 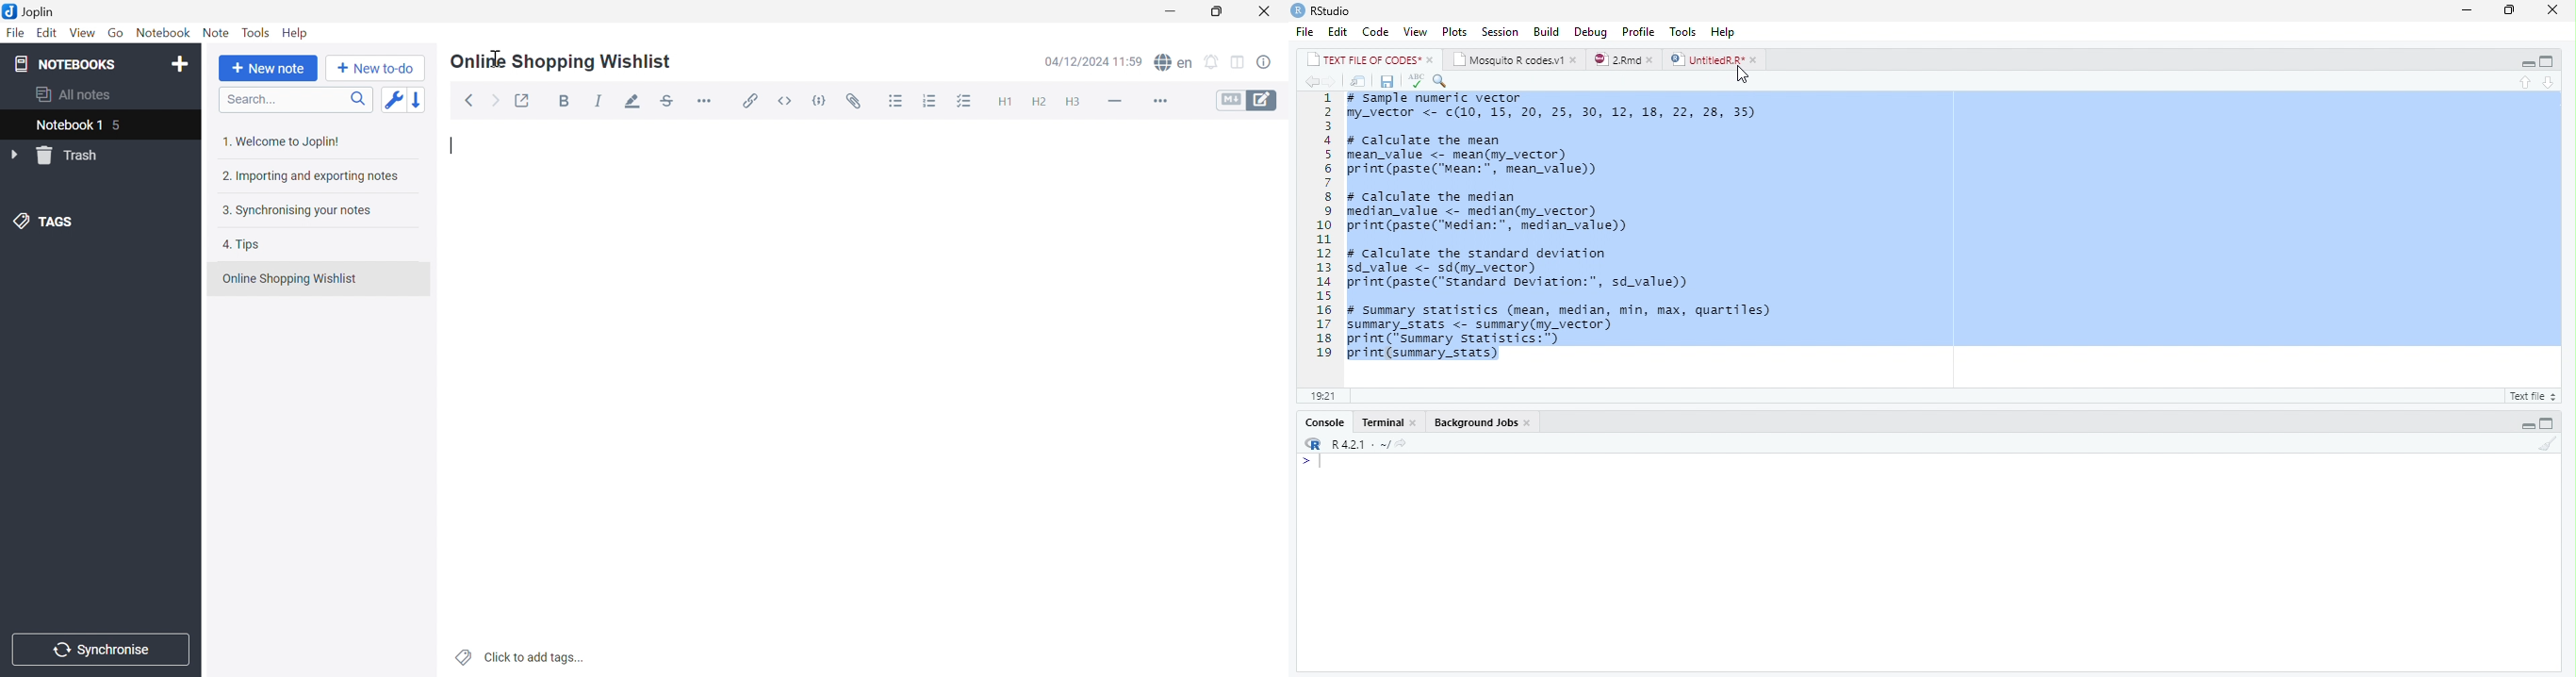 I want to click on 4. Tips, so click(x=244, y=244).